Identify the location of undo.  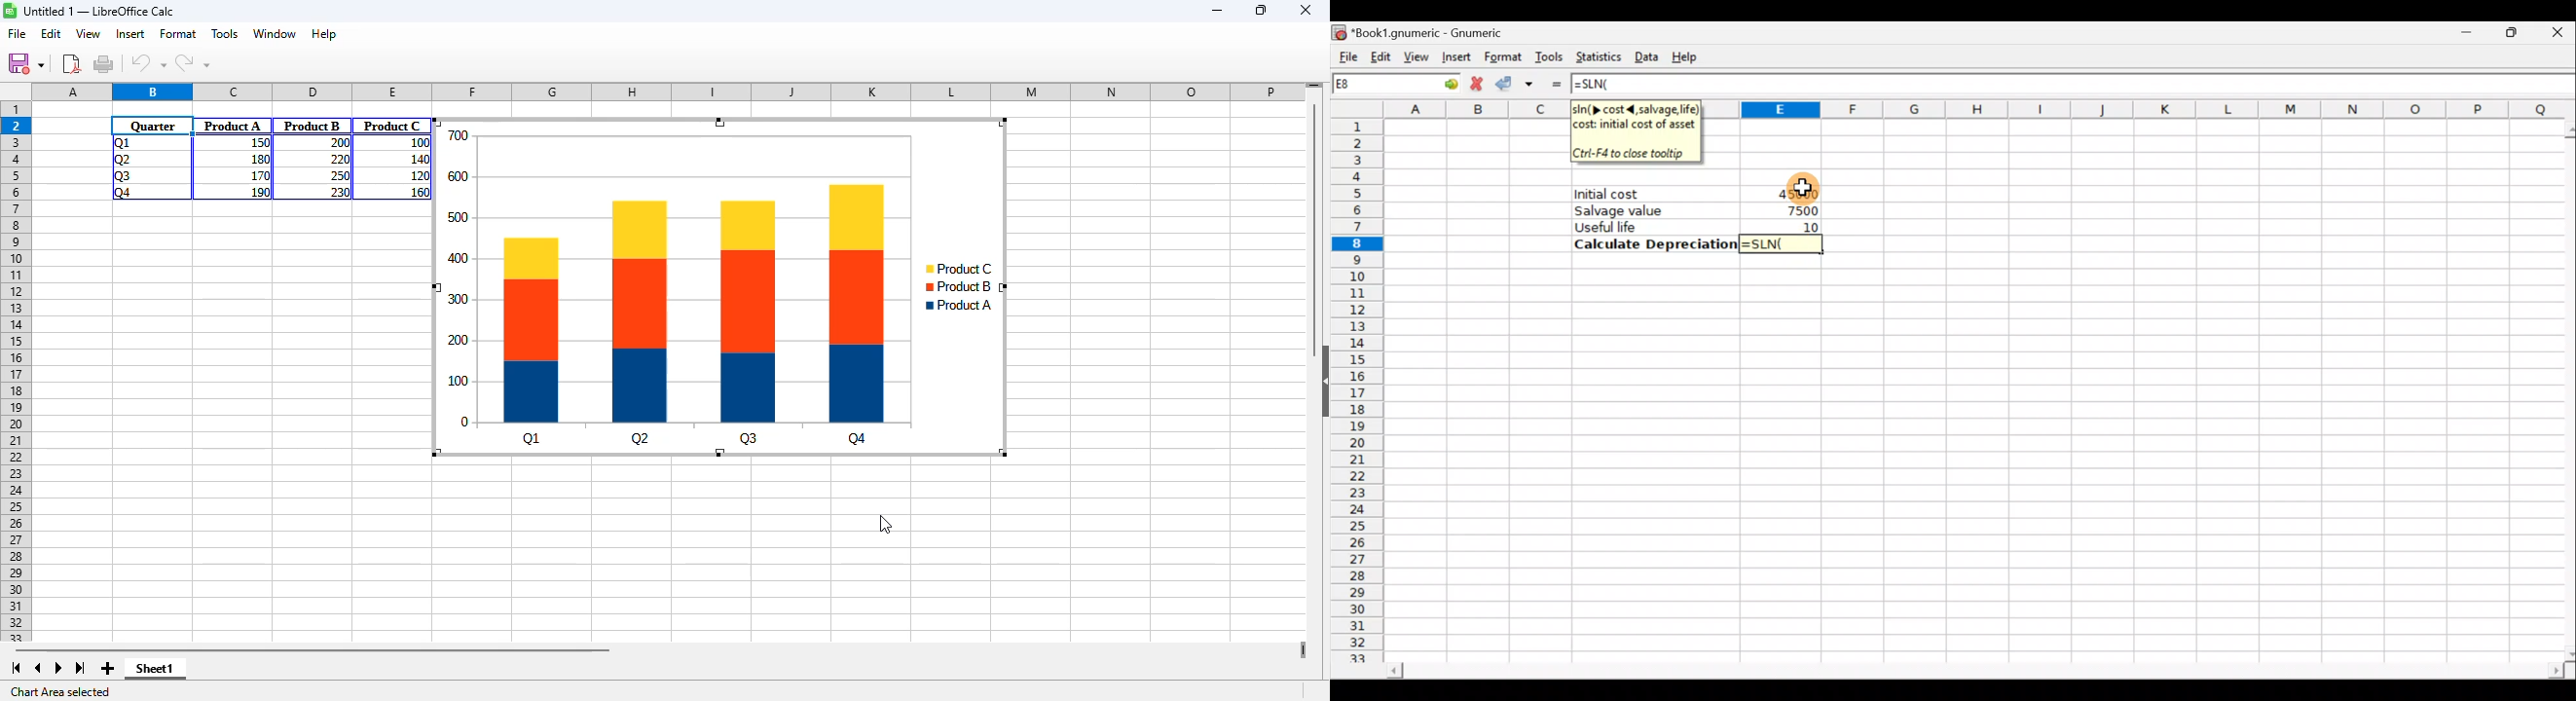
(149, 63).